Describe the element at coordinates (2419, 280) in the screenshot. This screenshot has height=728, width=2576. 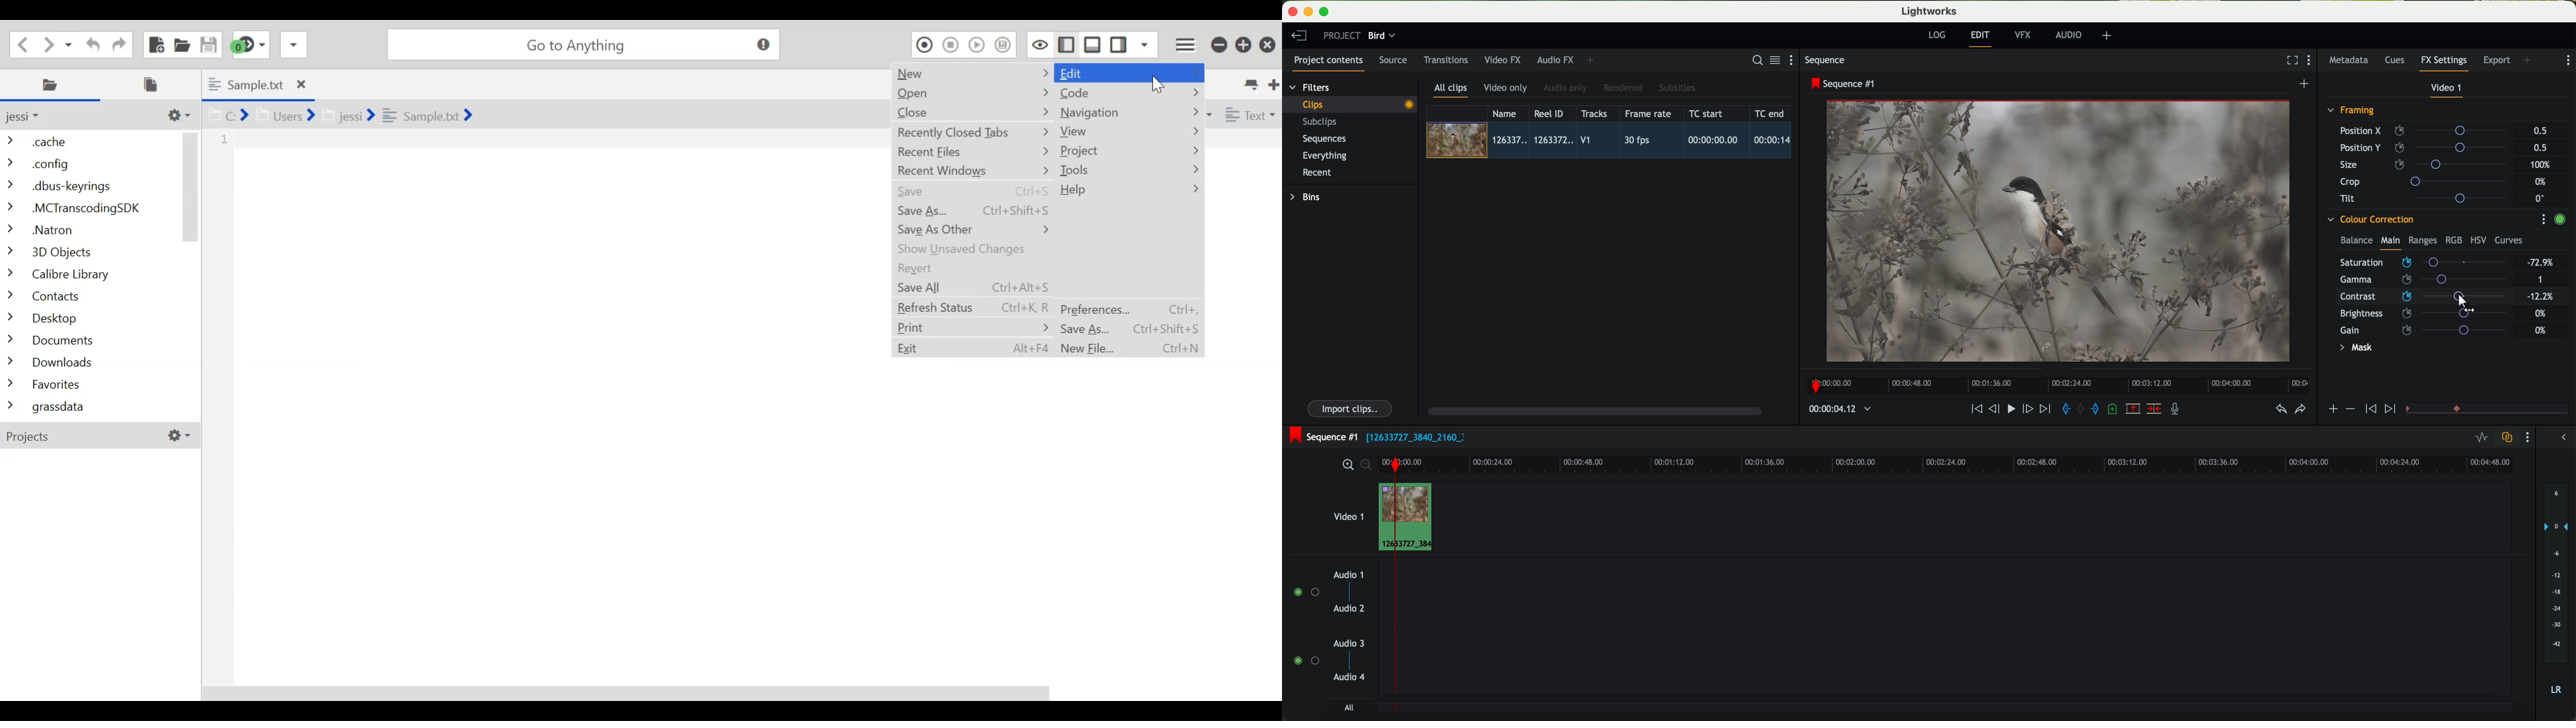
I see `click on saturation` at that location.